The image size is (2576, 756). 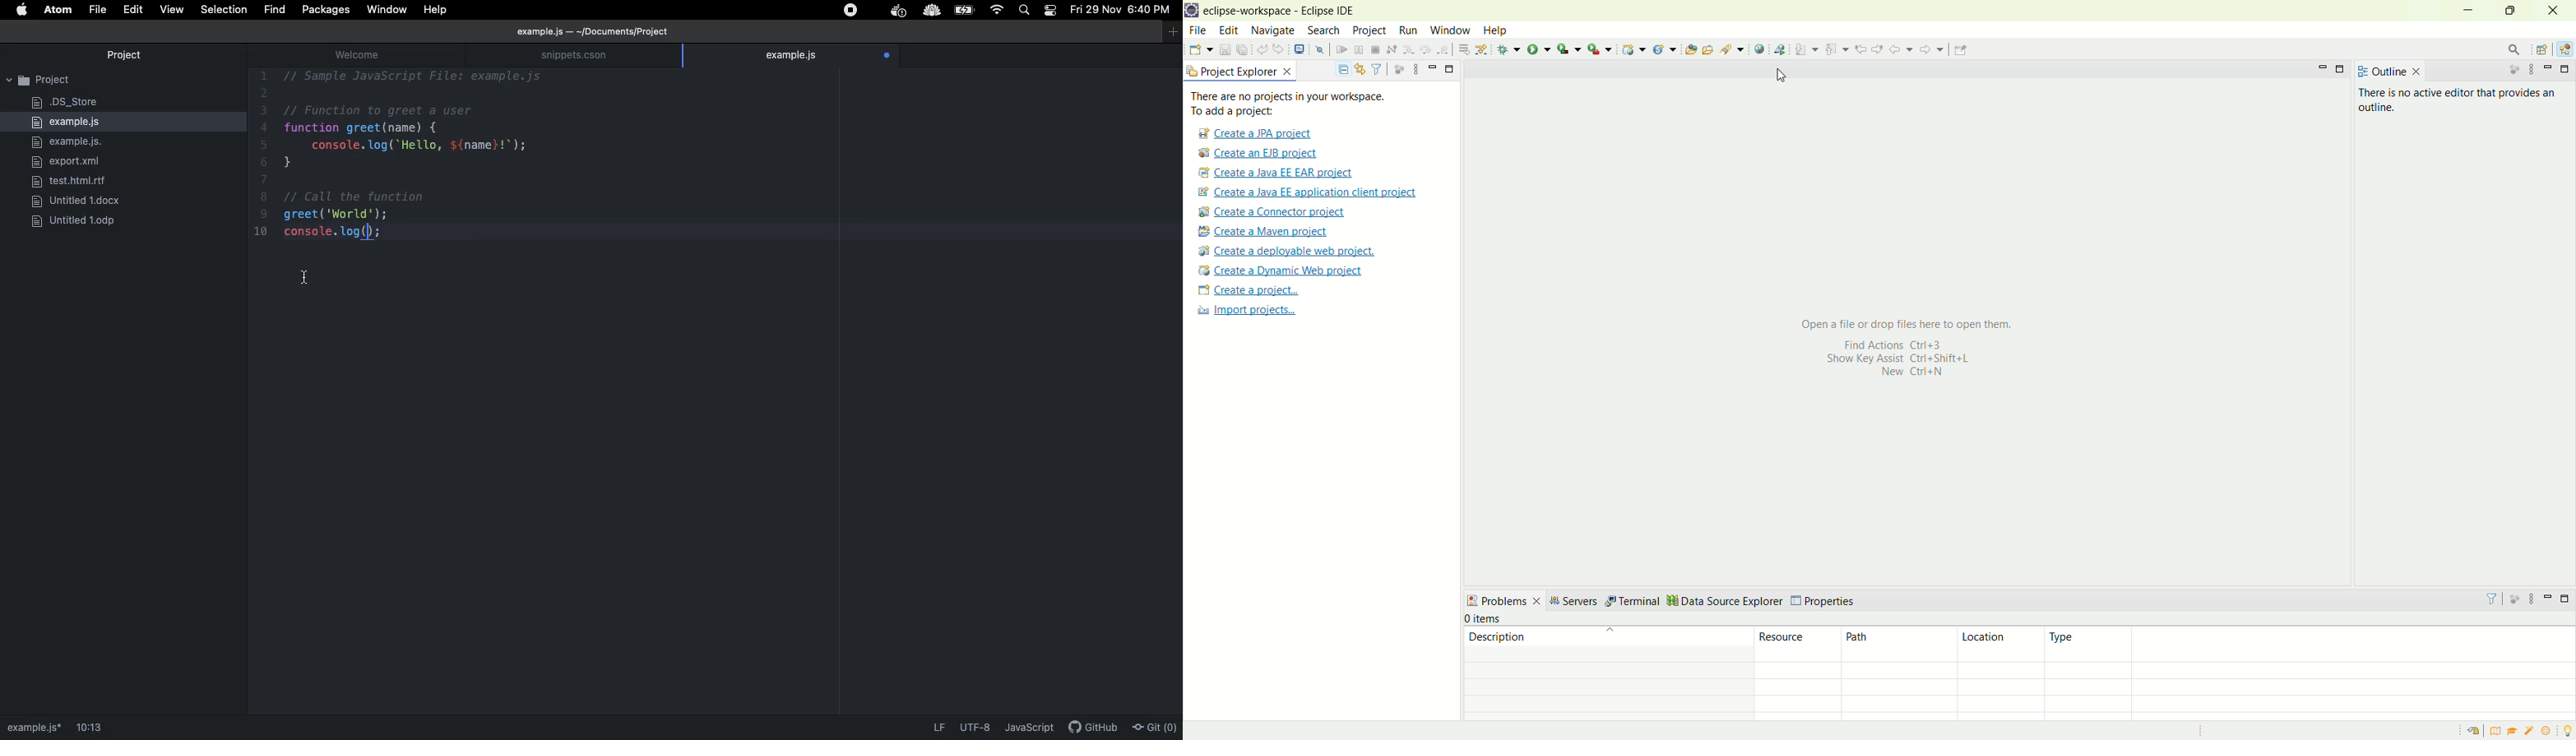 I want to click on Selection, so click(x=226, y=10).